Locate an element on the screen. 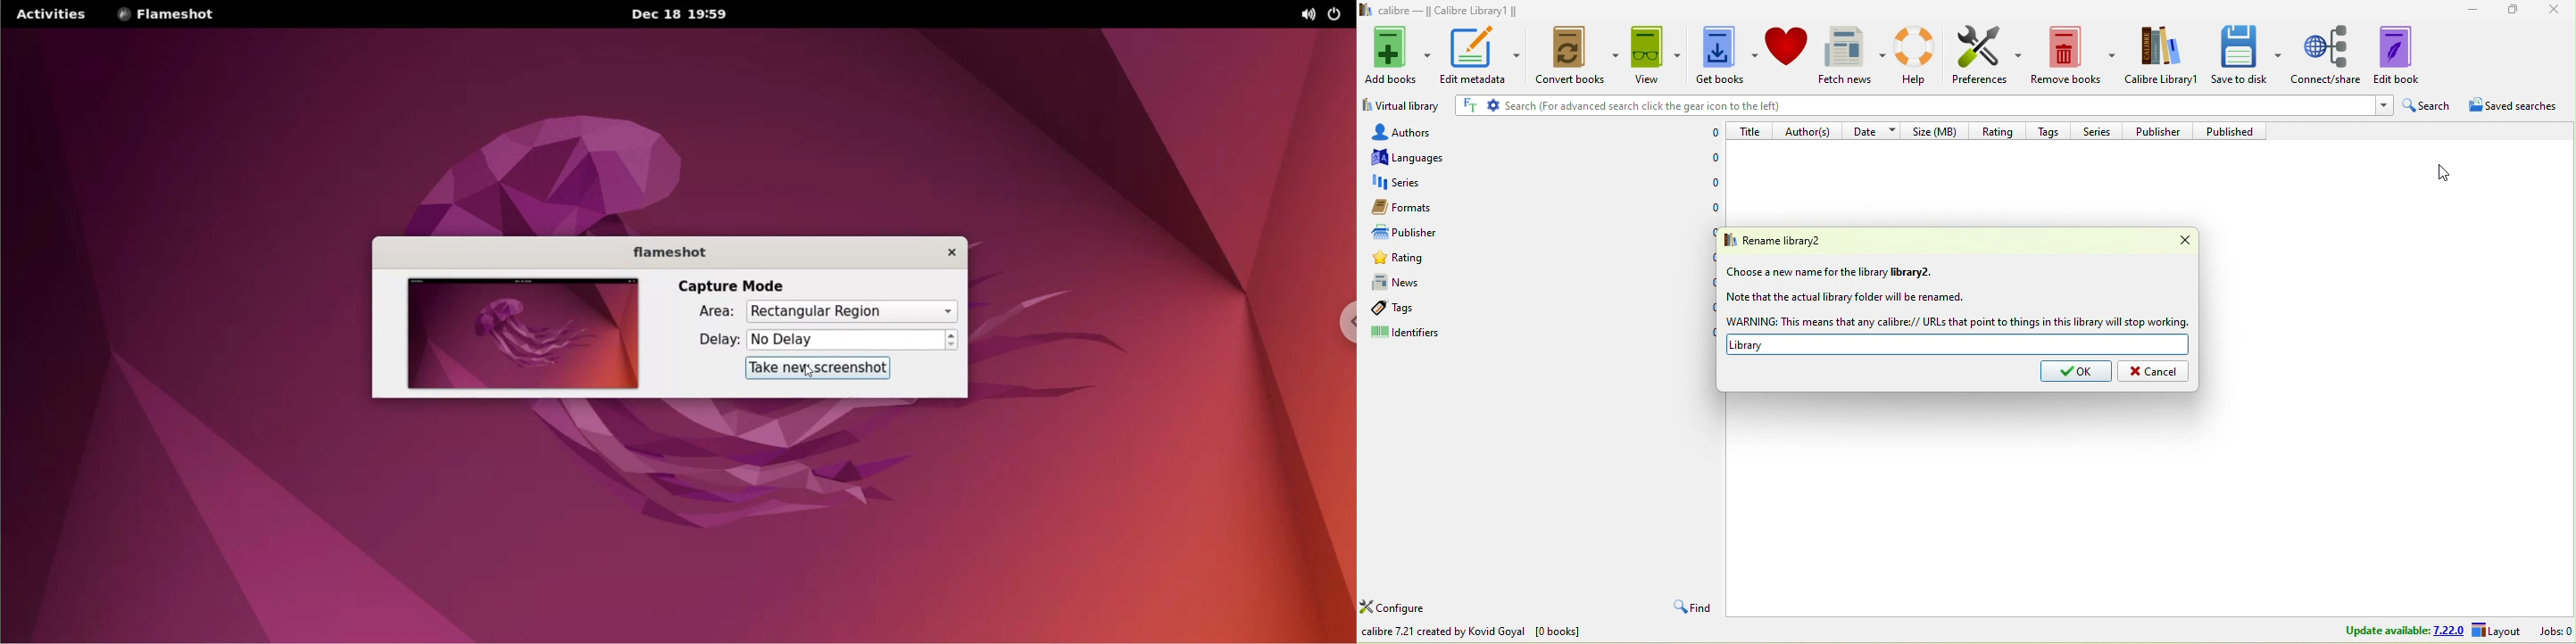 This screenshot has width=2576, height=644. series is located at coordinates (1432, 183).